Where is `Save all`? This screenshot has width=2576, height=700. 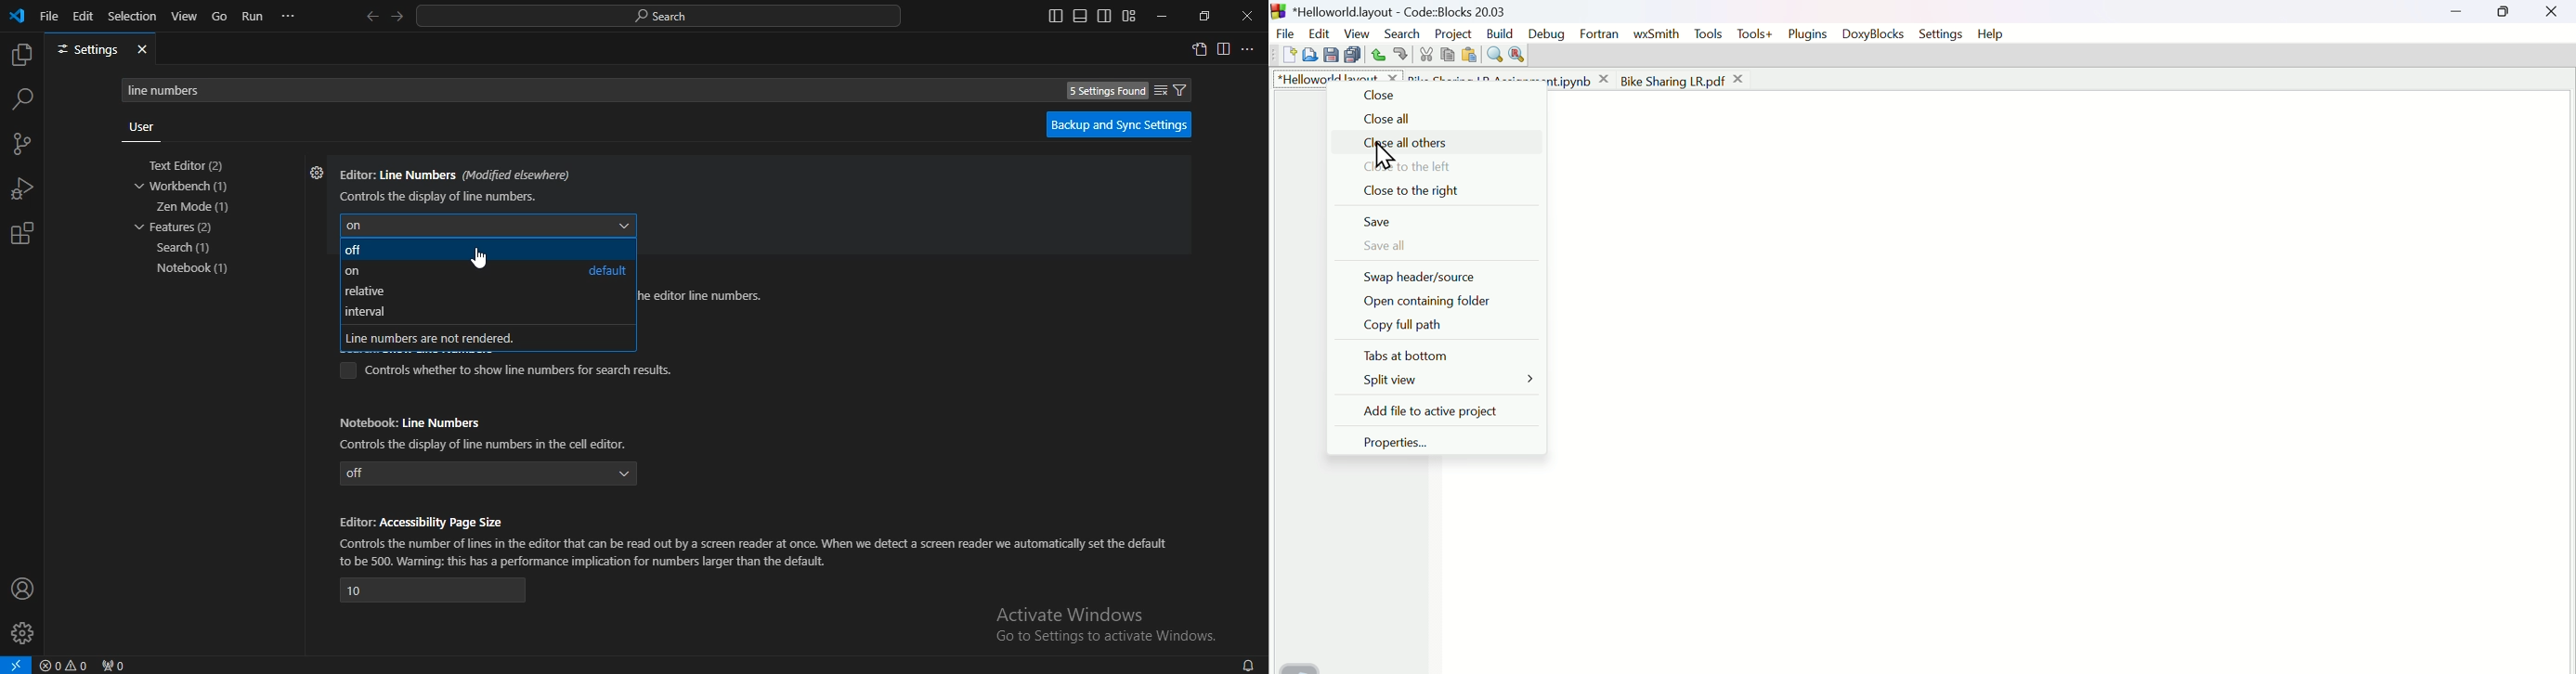 Save all is located at coordinates (1351, 54).